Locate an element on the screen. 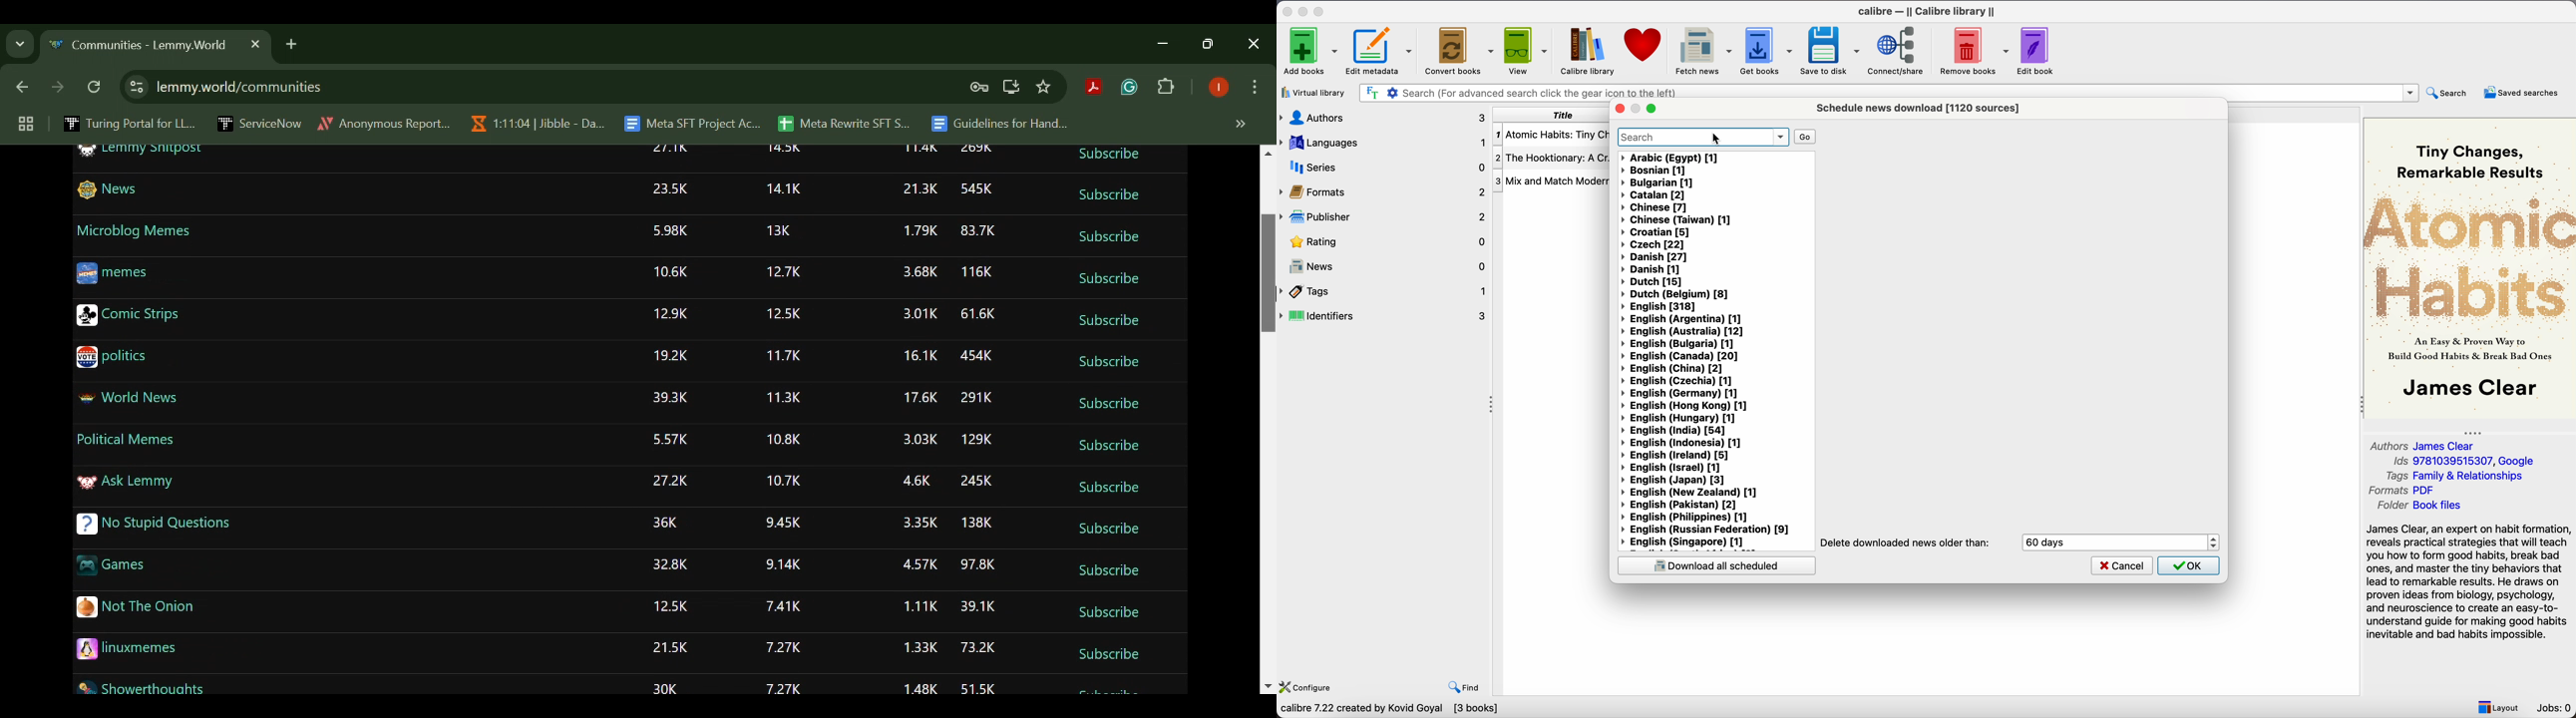  English (Bulgaria) [1] is located at coordinates (1678, 343).